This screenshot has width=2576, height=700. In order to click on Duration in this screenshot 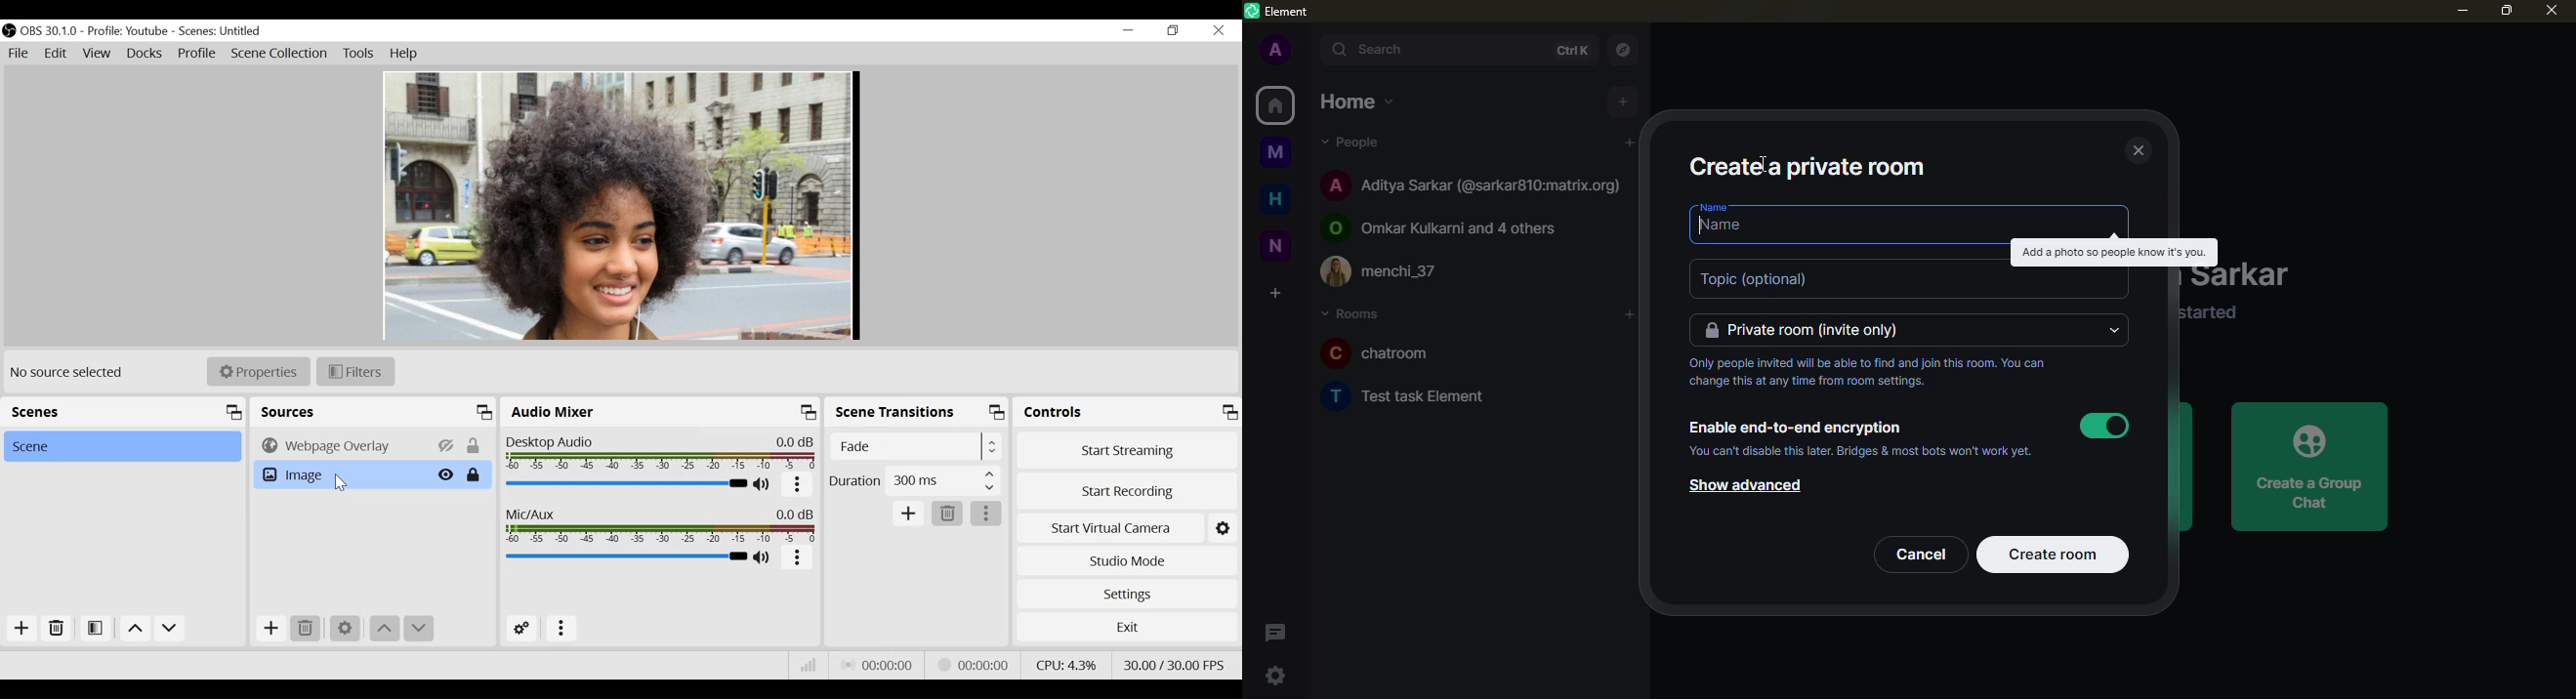, I will do `click(914, 482)`.